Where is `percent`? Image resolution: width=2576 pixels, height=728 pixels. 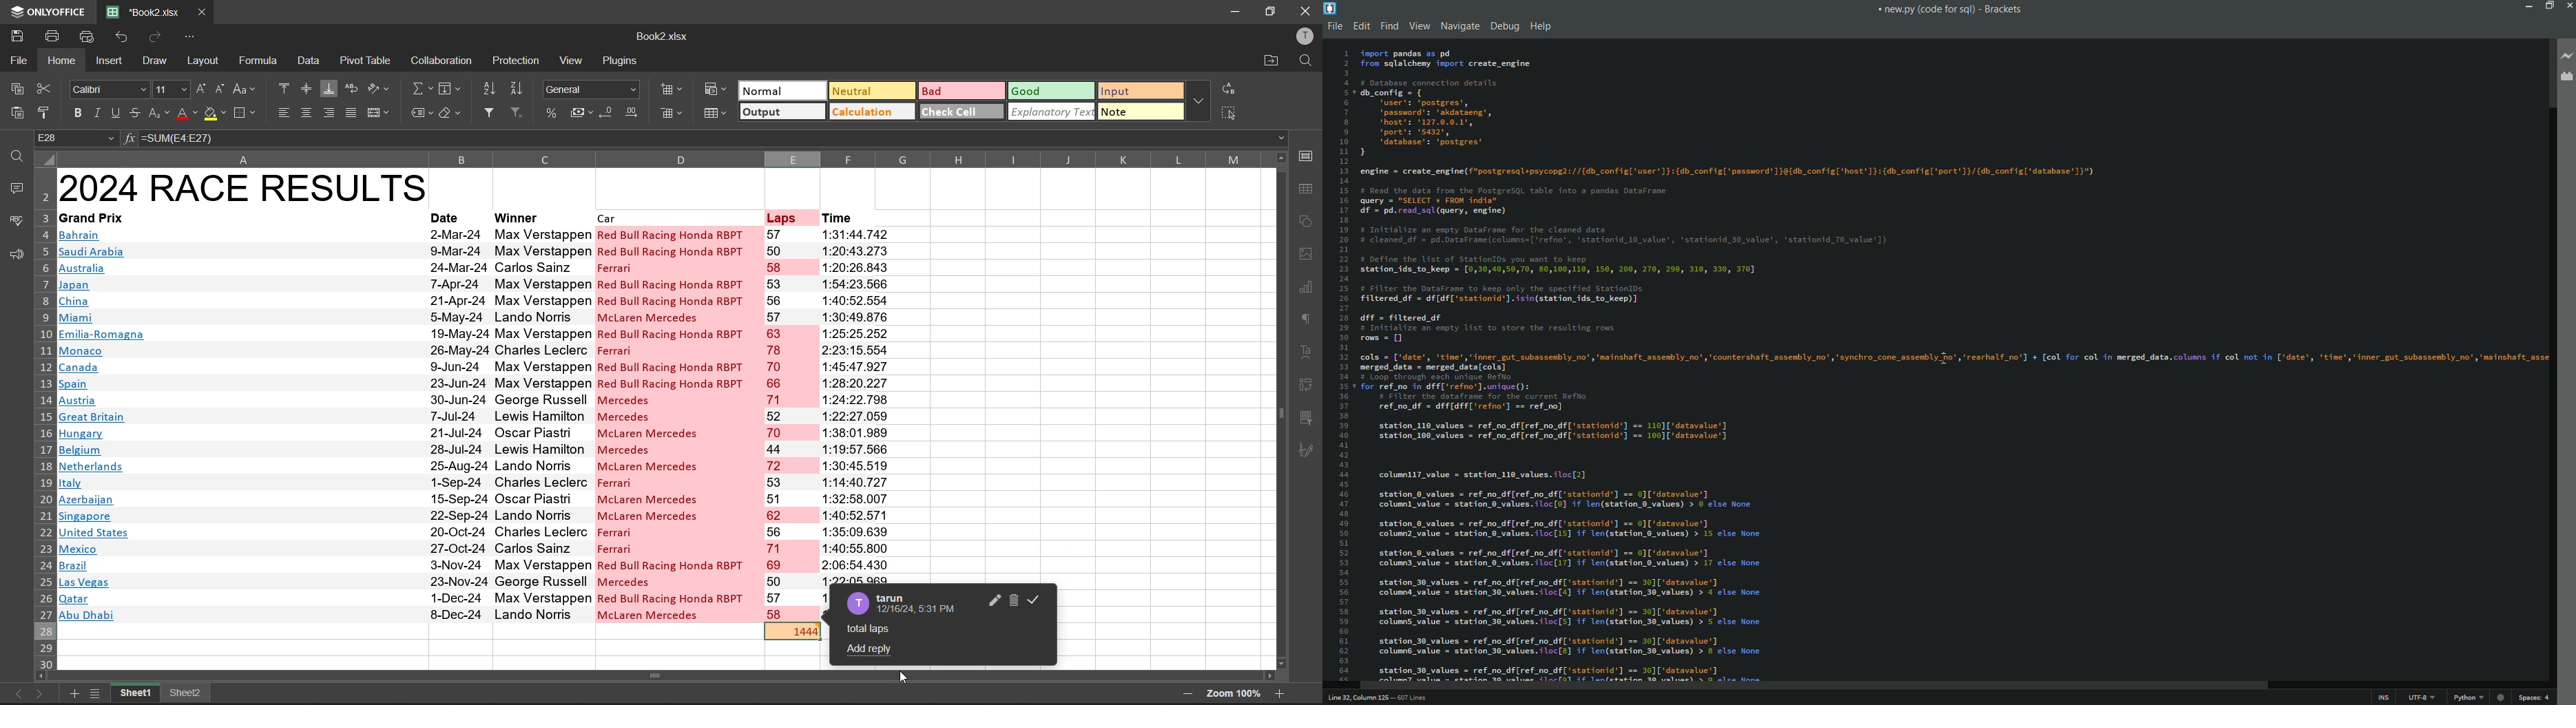 percent is located at coordinates (553, 112).